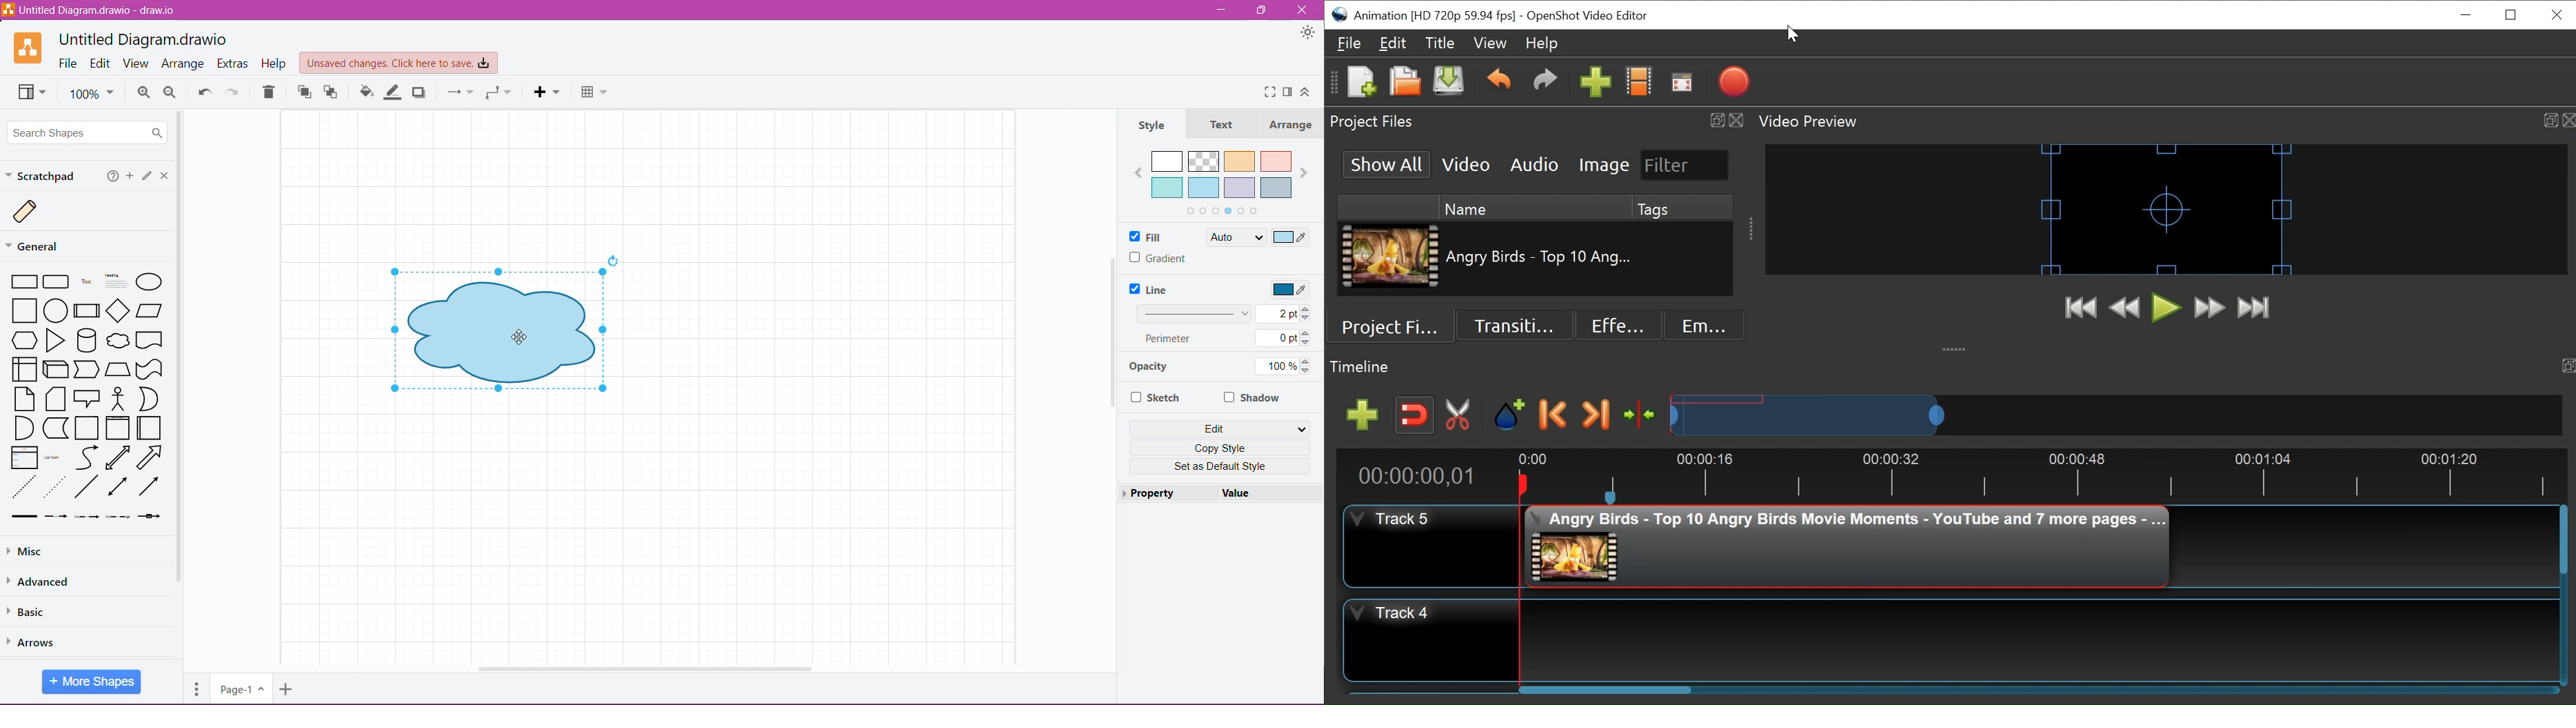  I want to click on Help, so click(1545, 45).